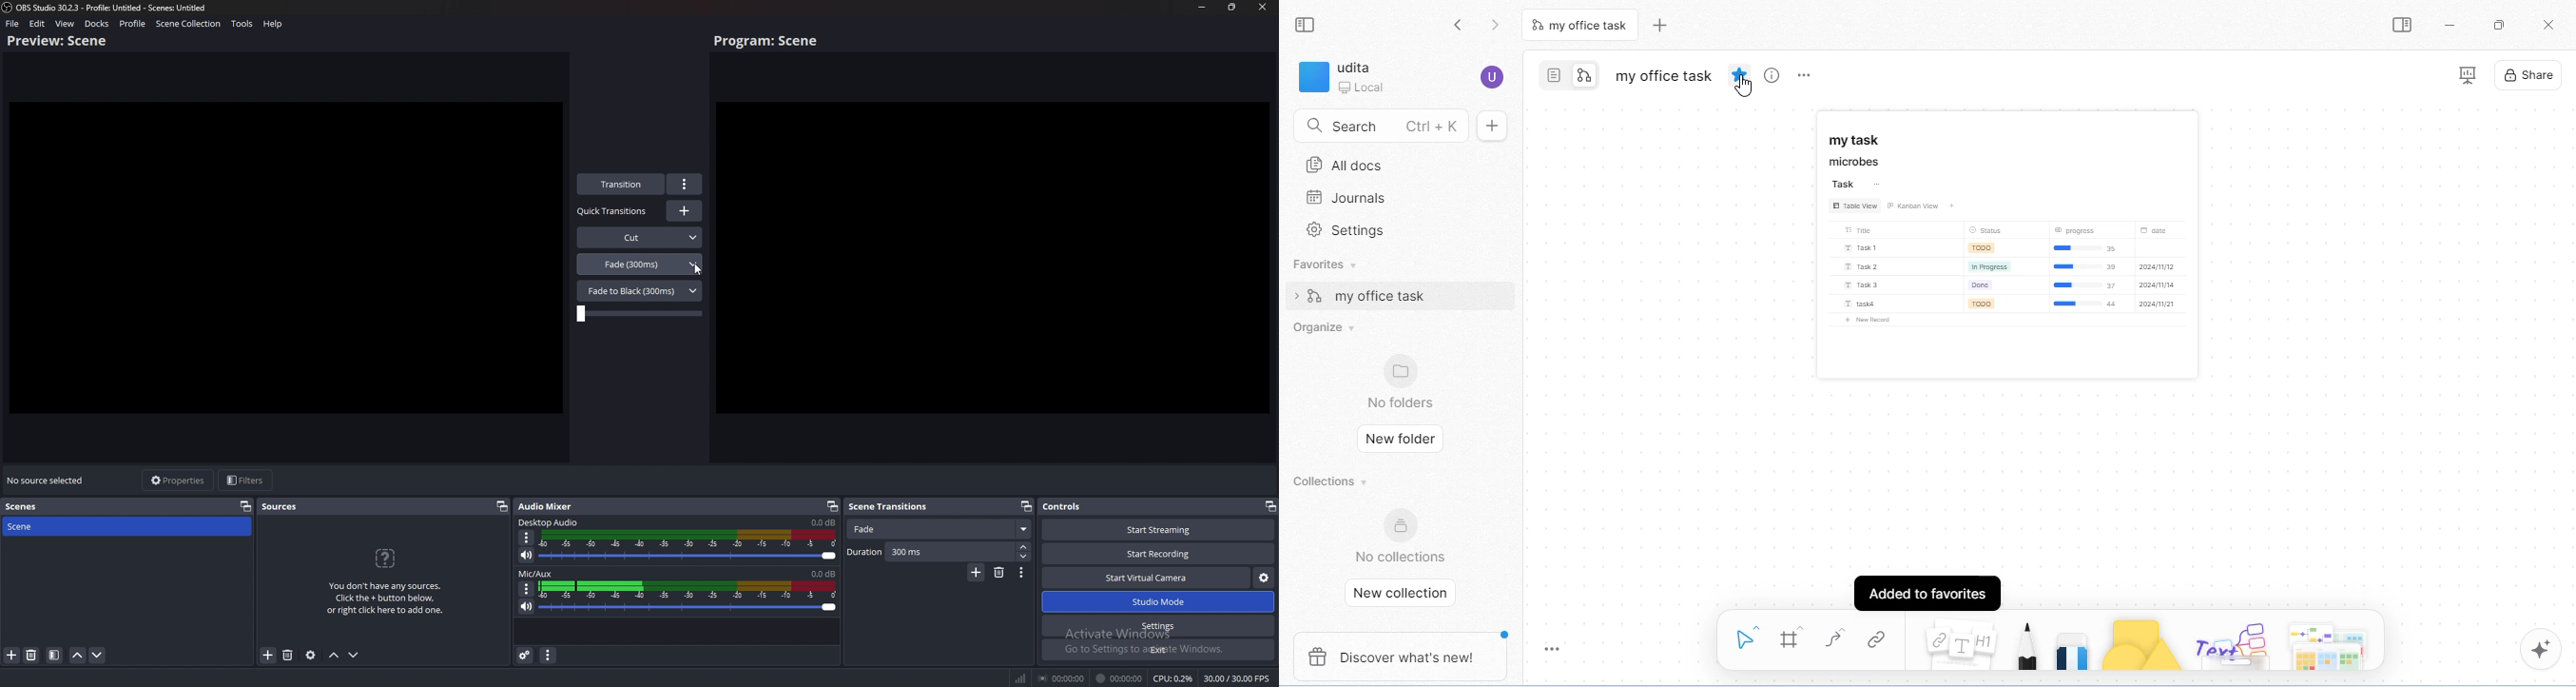 This screenshot has height=700, width=2576. What do you see at coordinates (1331, 265) in the screenshot?
I see `favorites` at bounding box center [1331, 265].